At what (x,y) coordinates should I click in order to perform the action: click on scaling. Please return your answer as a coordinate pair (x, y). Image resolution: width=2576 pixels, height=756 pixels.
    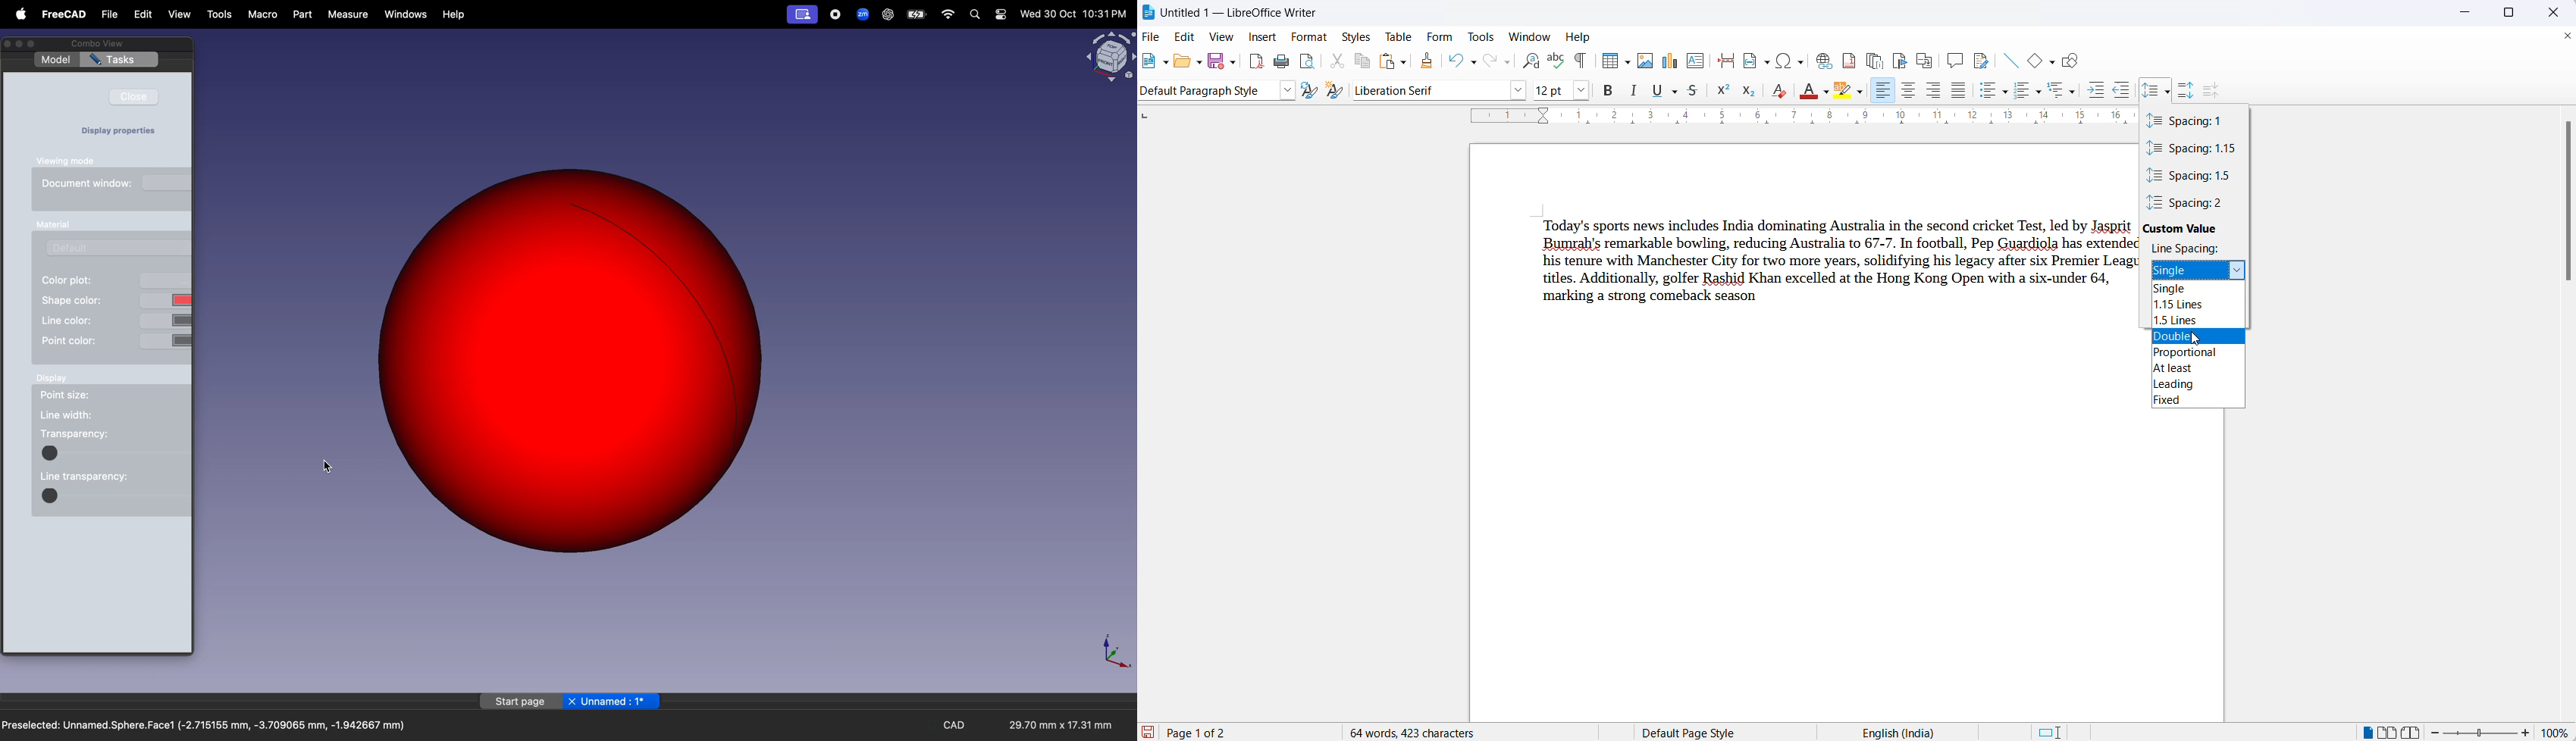
    Looking at the image, I should click on (1794, 120).